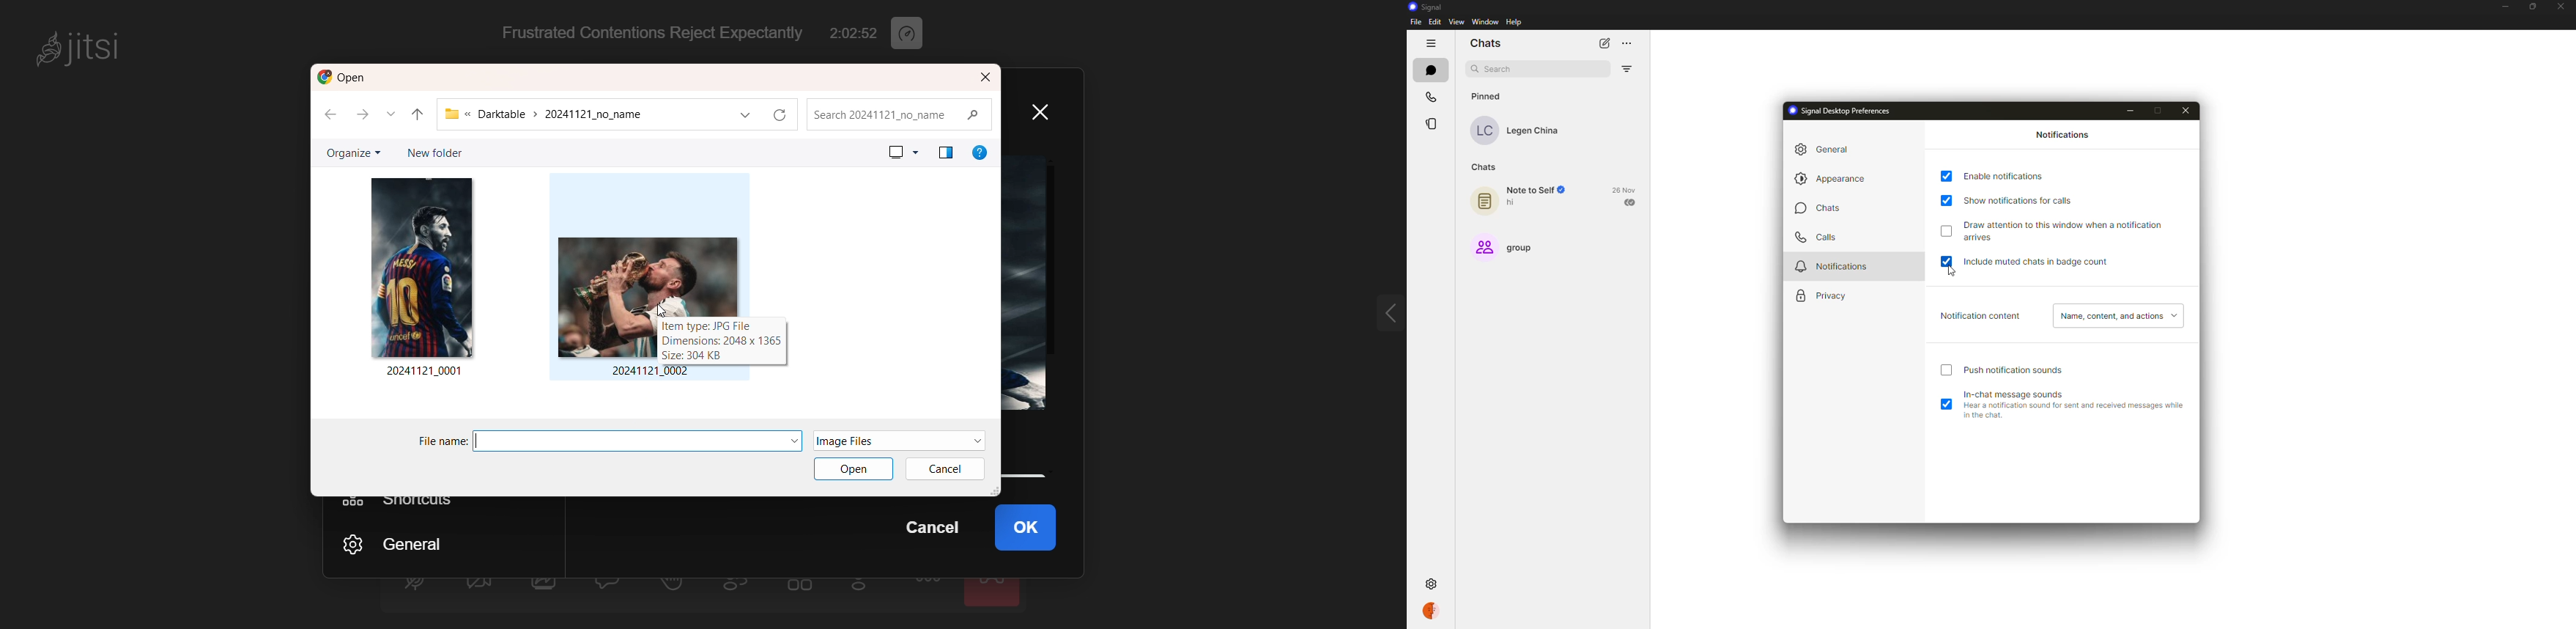 This screenshot has height=644, width=2576. What do you see at coordinates (791, 438) in the screenshot?
I see `dropdown` at bounding box center [791, 438].